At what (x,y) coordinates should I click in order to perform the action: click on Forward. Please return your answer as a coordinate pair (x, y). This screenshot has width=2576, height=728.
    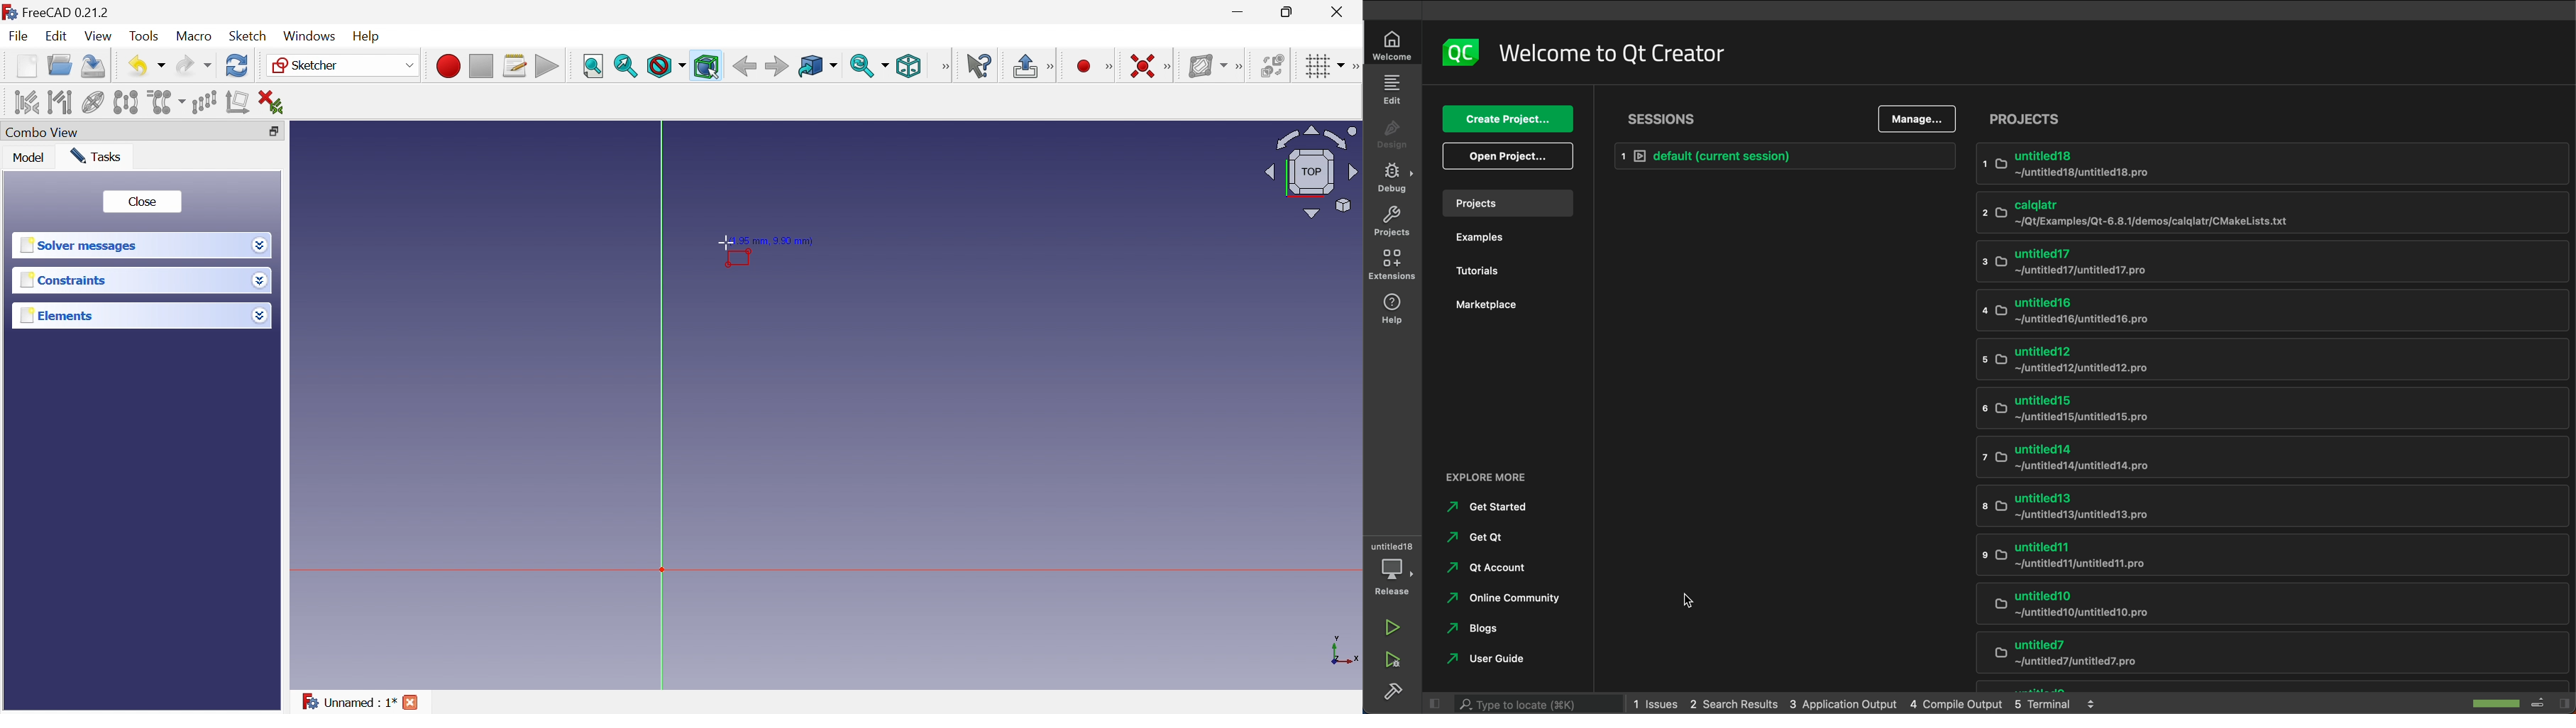
    Looking at the image, I should click on (776, 67).